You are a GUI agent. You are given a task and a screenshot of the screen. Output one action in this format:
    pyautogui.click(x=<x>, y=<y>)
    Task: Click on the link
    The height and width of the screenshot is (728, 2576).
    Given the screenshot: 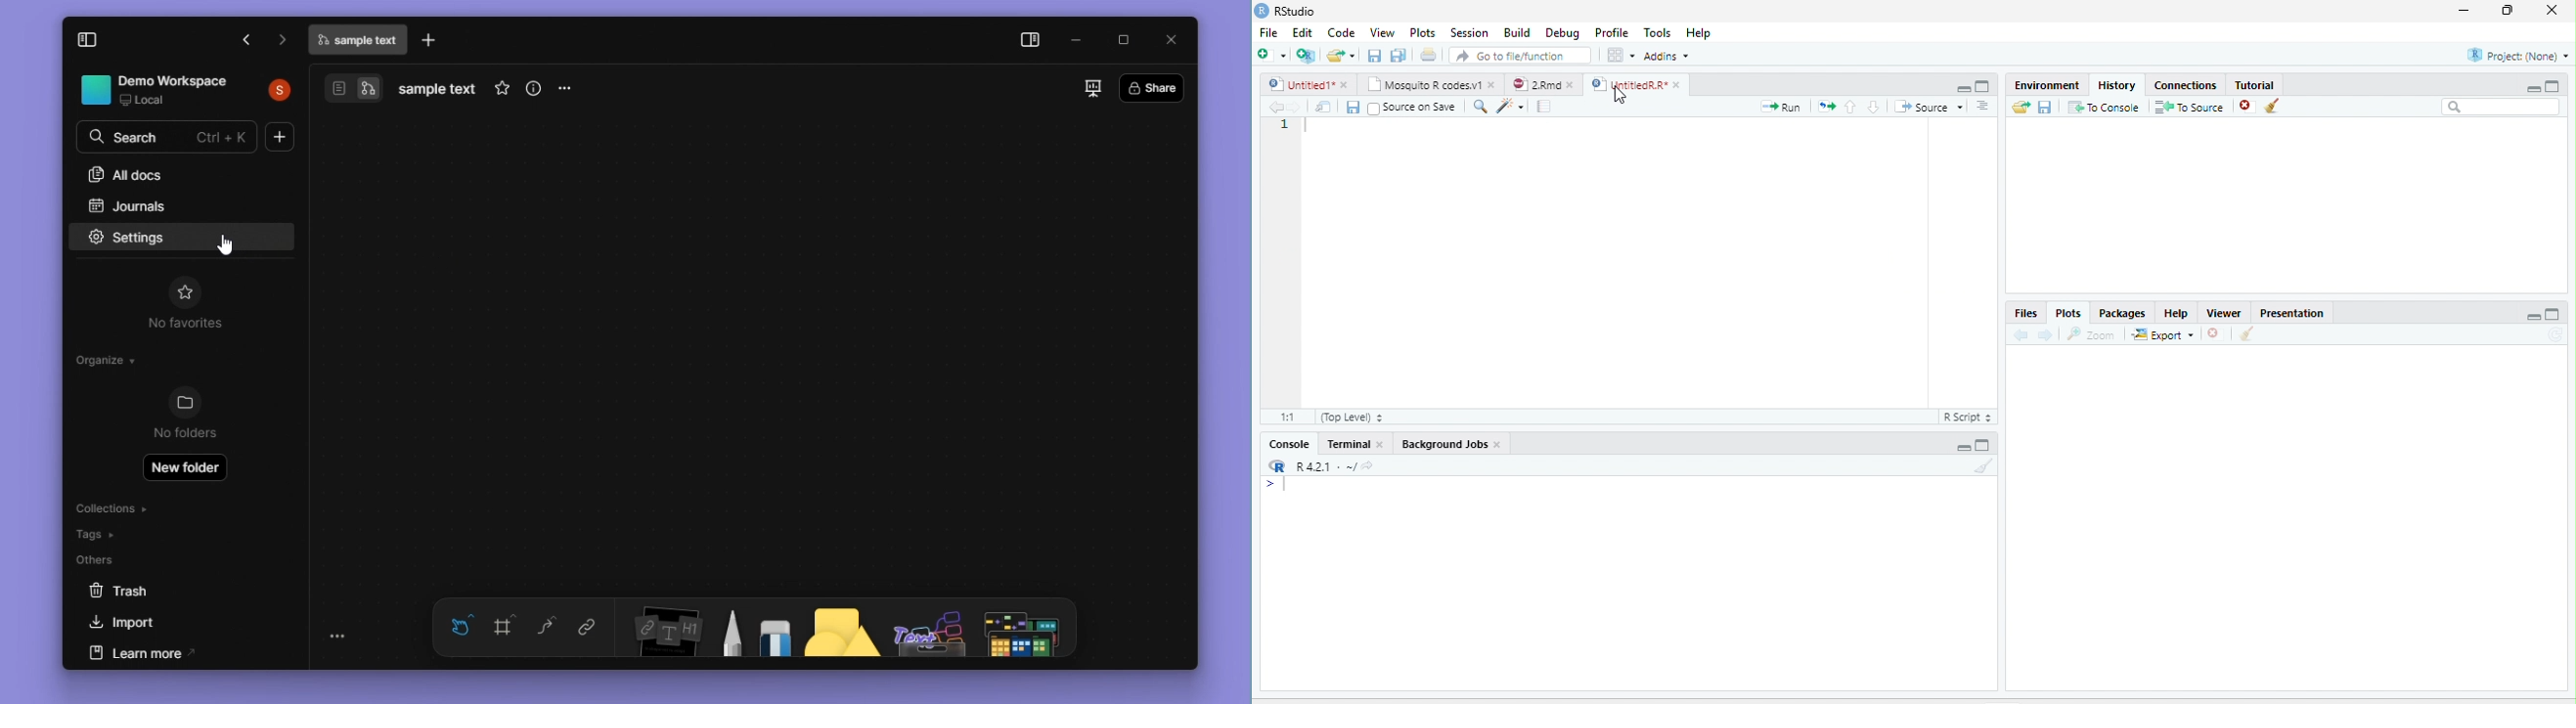 What is the action you would take?
    pyautogui.click(x=594, y=625)
    